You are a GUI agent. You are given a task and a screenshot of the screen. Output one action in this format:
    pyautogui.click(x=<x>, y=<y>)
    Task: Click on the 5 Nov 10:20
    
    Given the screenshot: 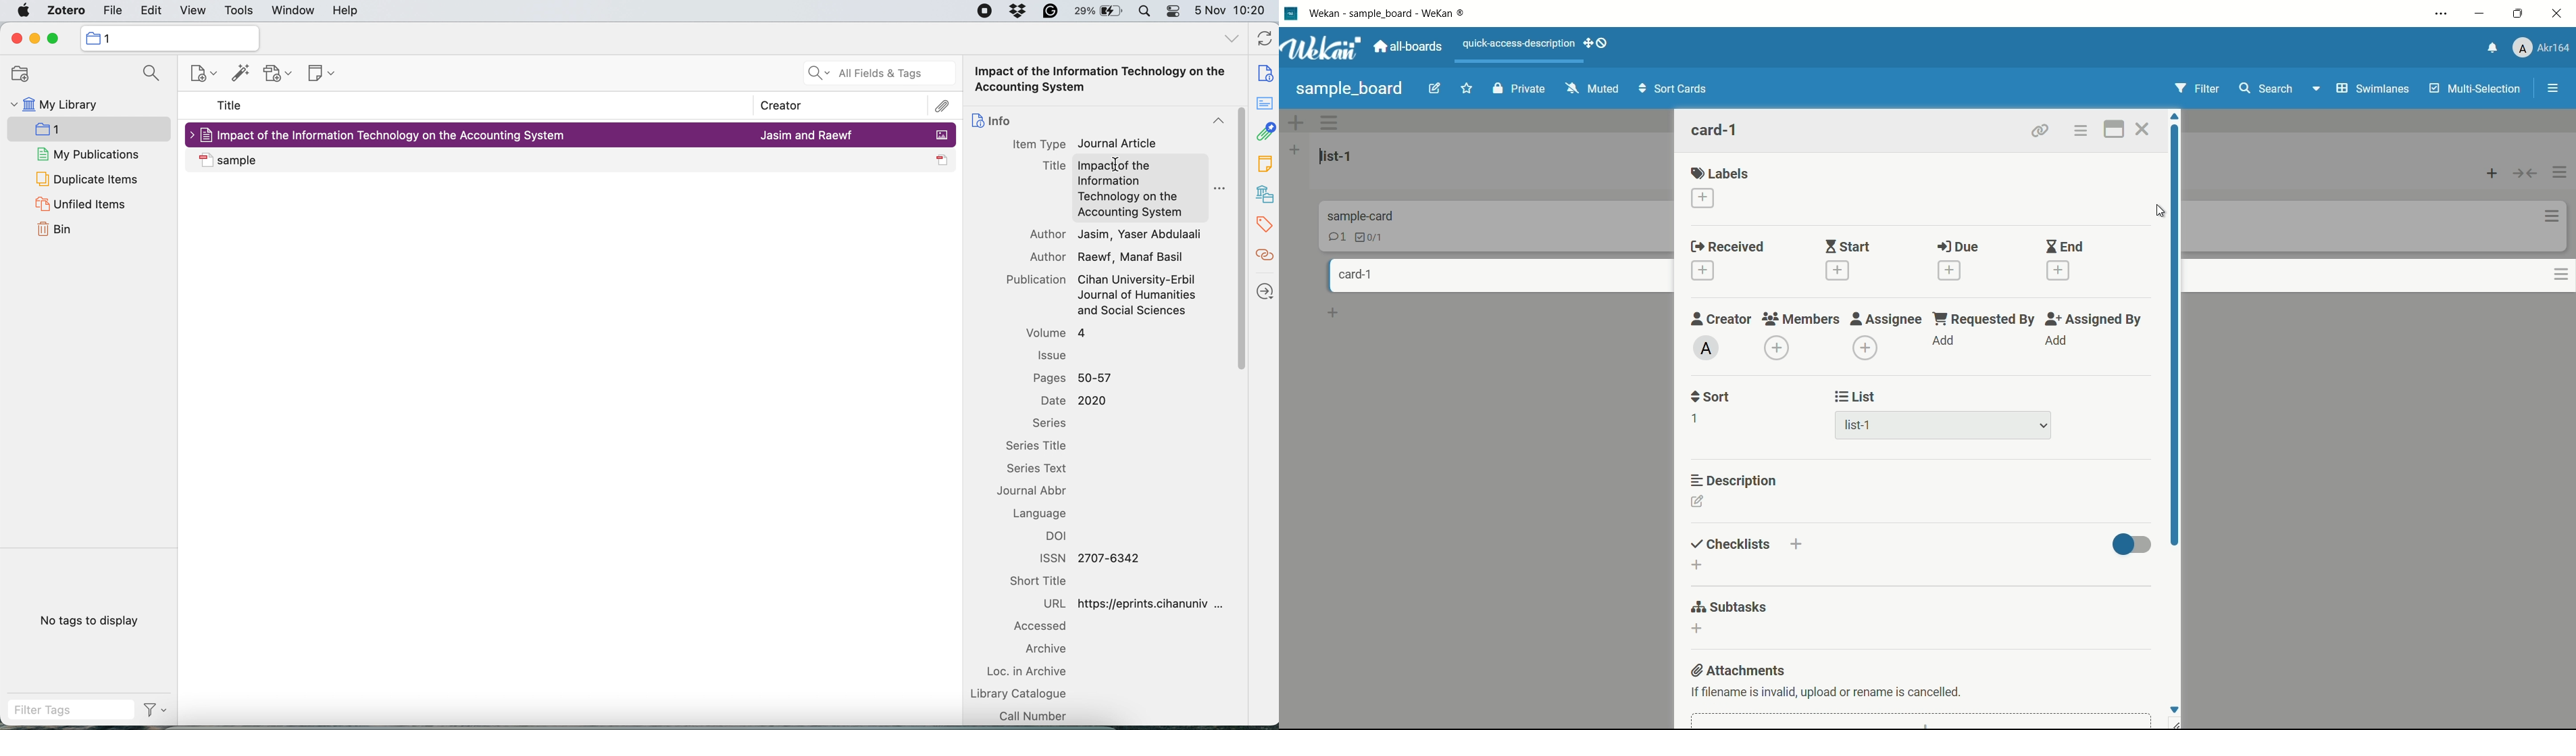 What is the action you would take?
    pyautogui.click(x=1231, y=10)
    